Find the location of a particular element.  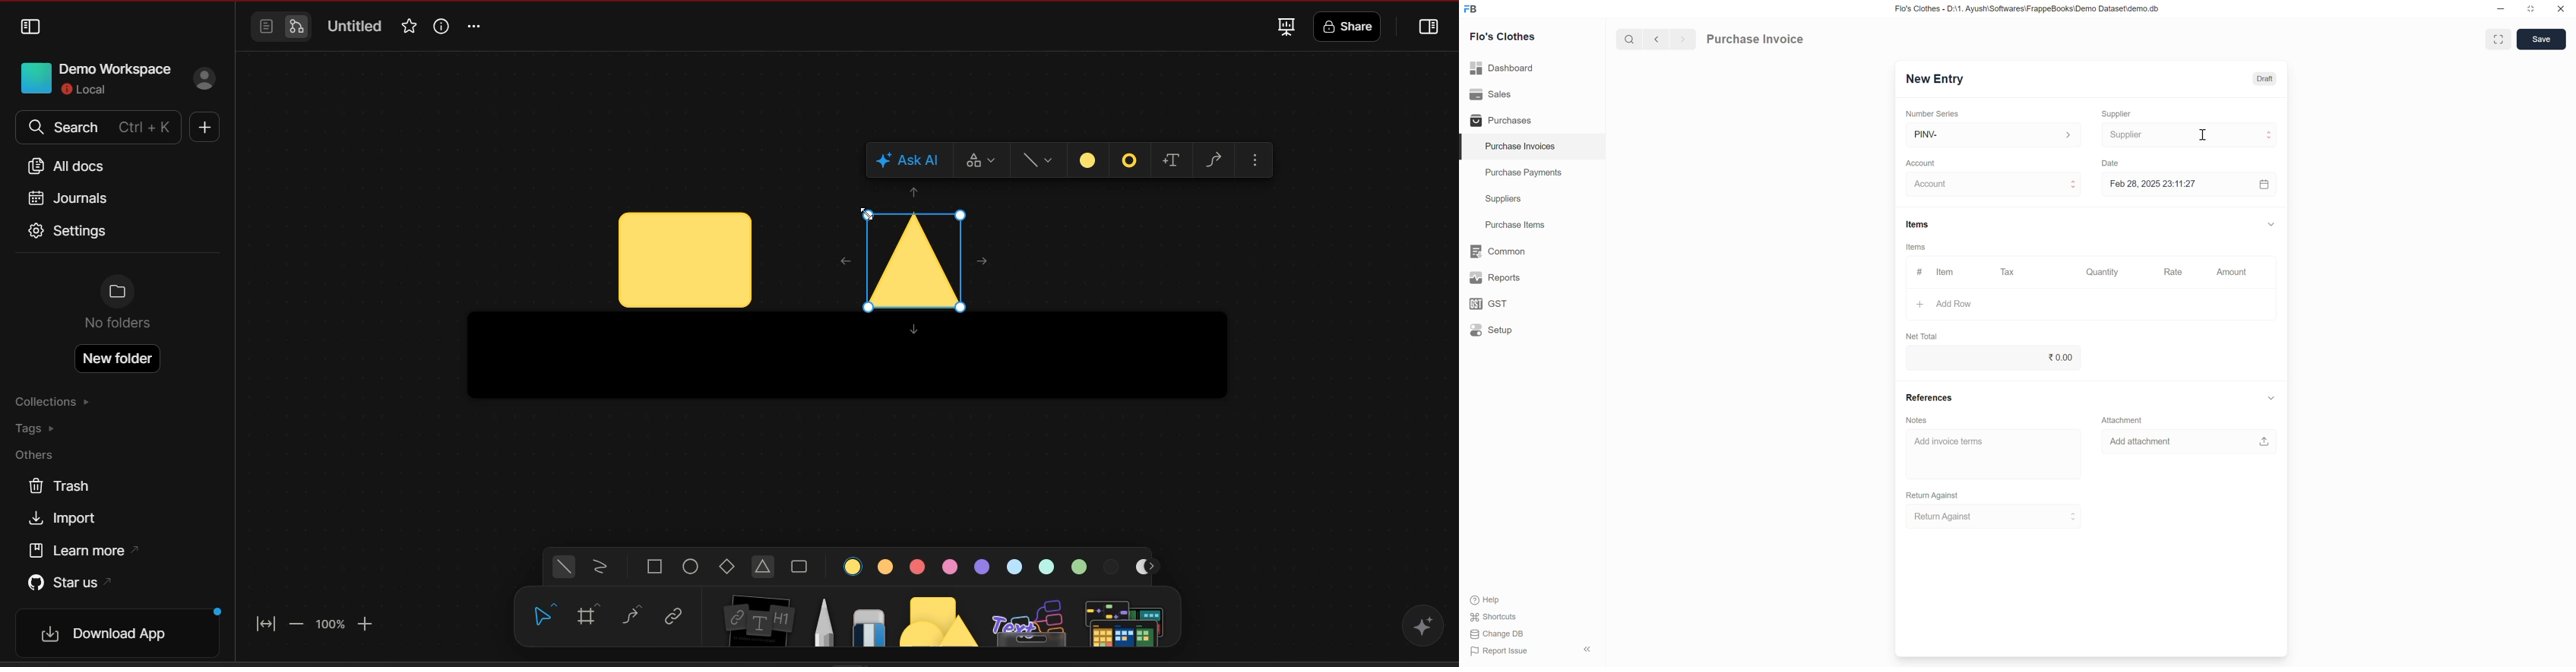

Number Series is located at coordinates (1932, 113).